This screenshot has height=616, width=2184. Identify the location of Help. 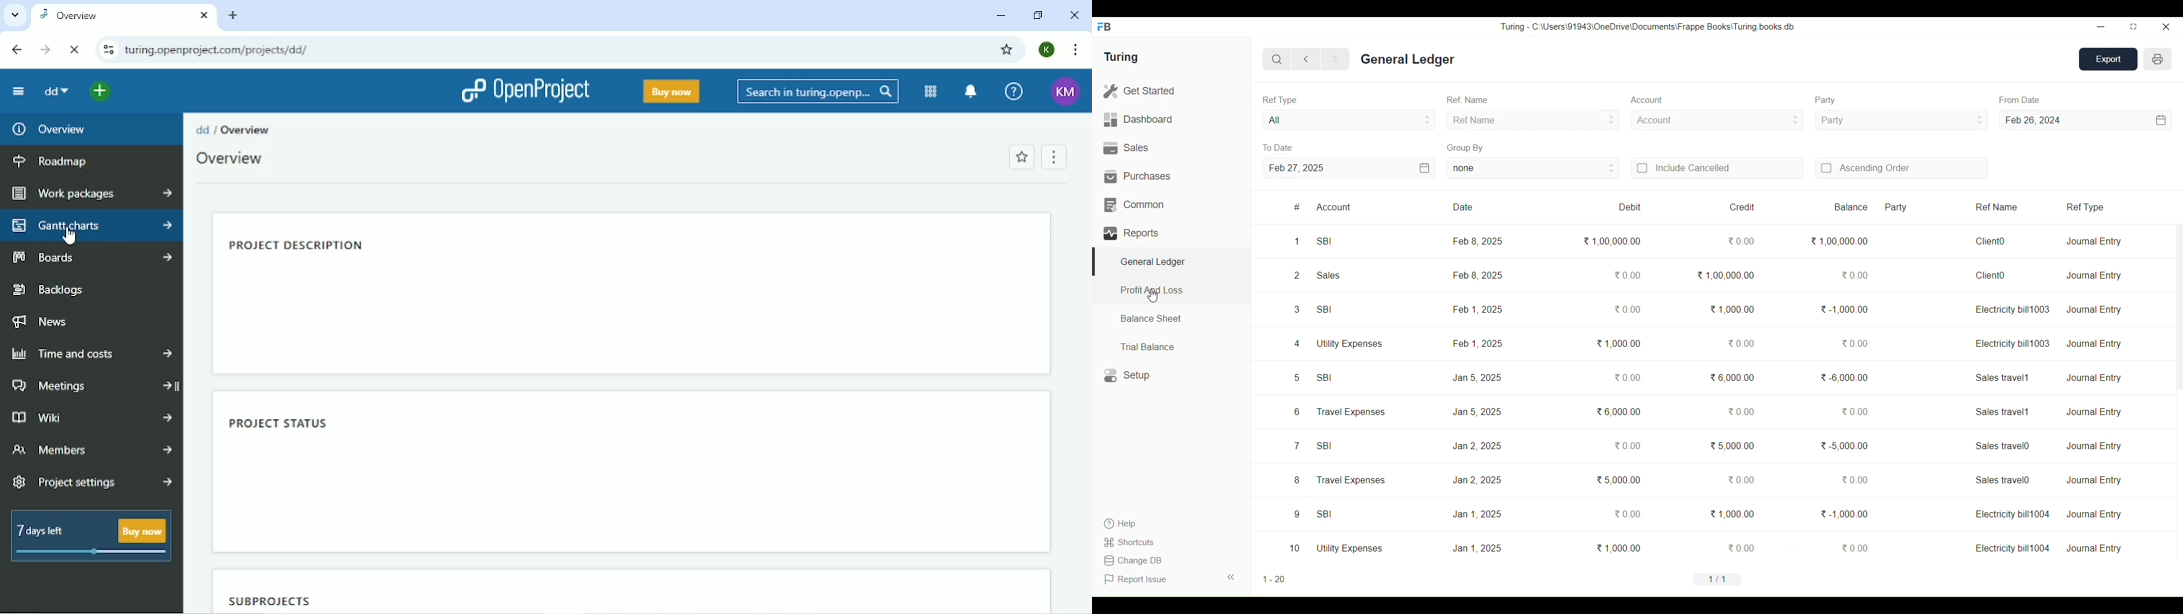
(1131, 524).